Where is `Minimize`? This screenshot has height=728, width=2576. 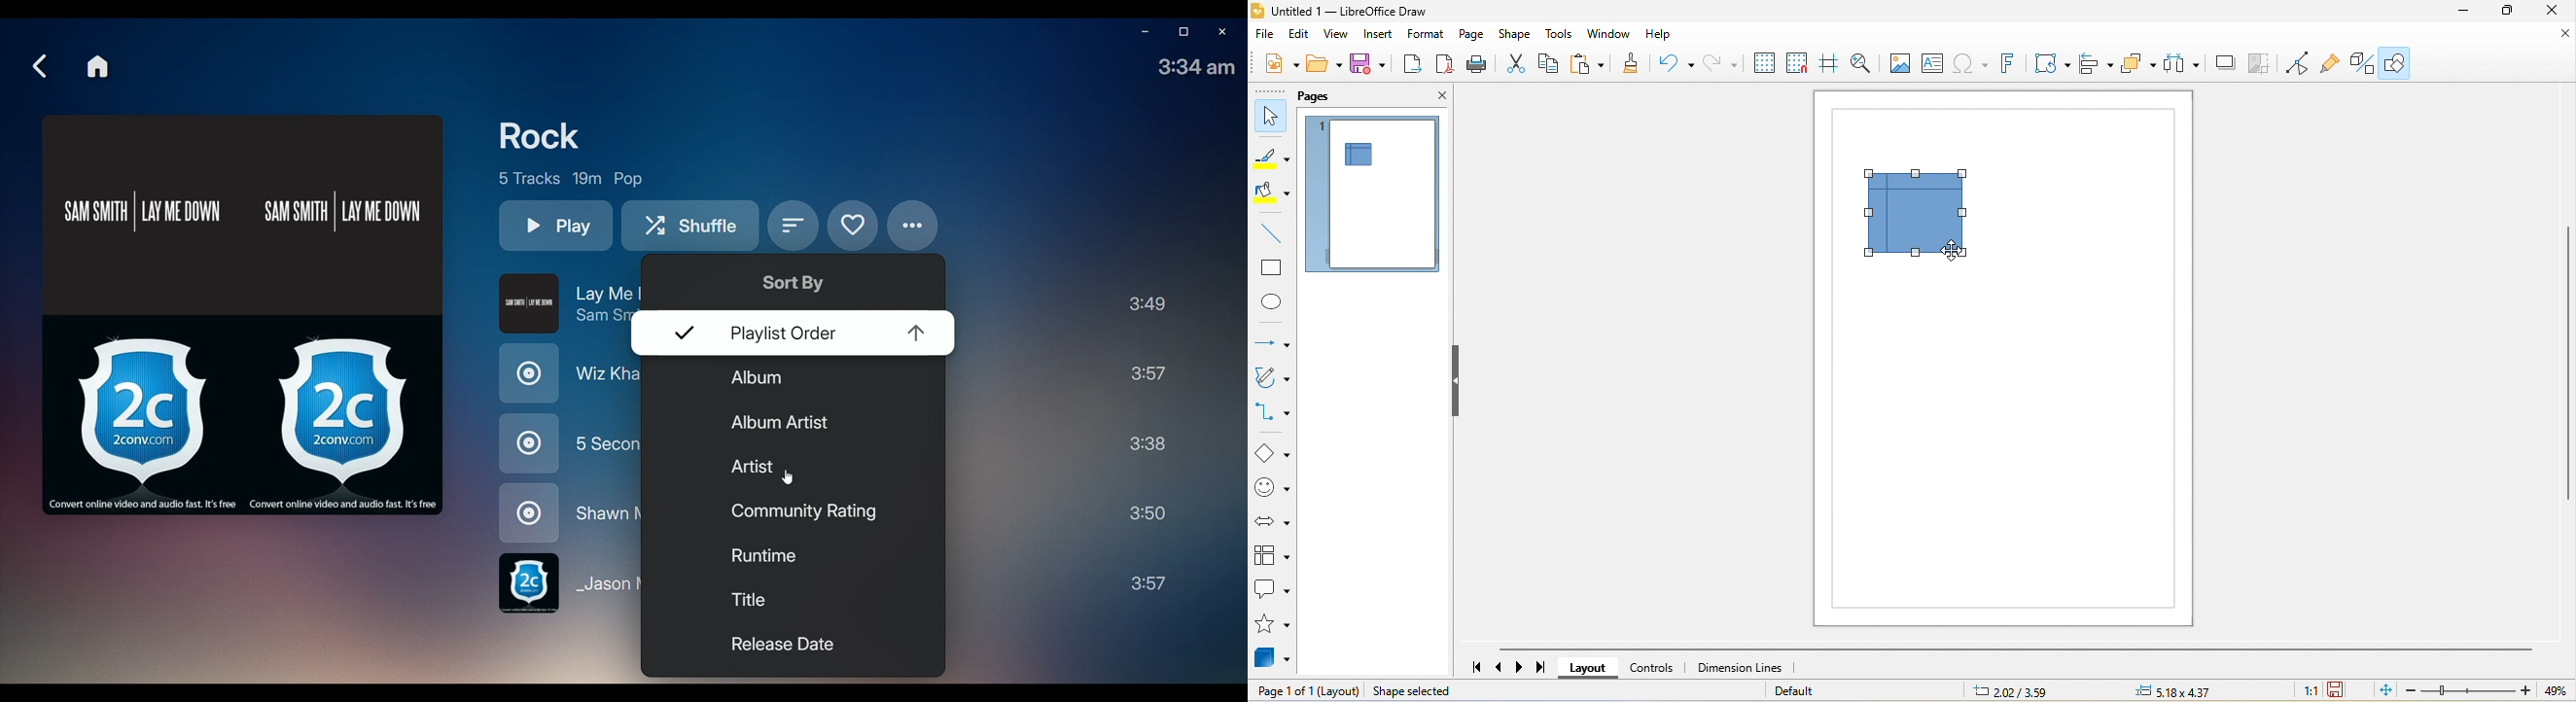 Minimize is located at coordinates (1142, 34).